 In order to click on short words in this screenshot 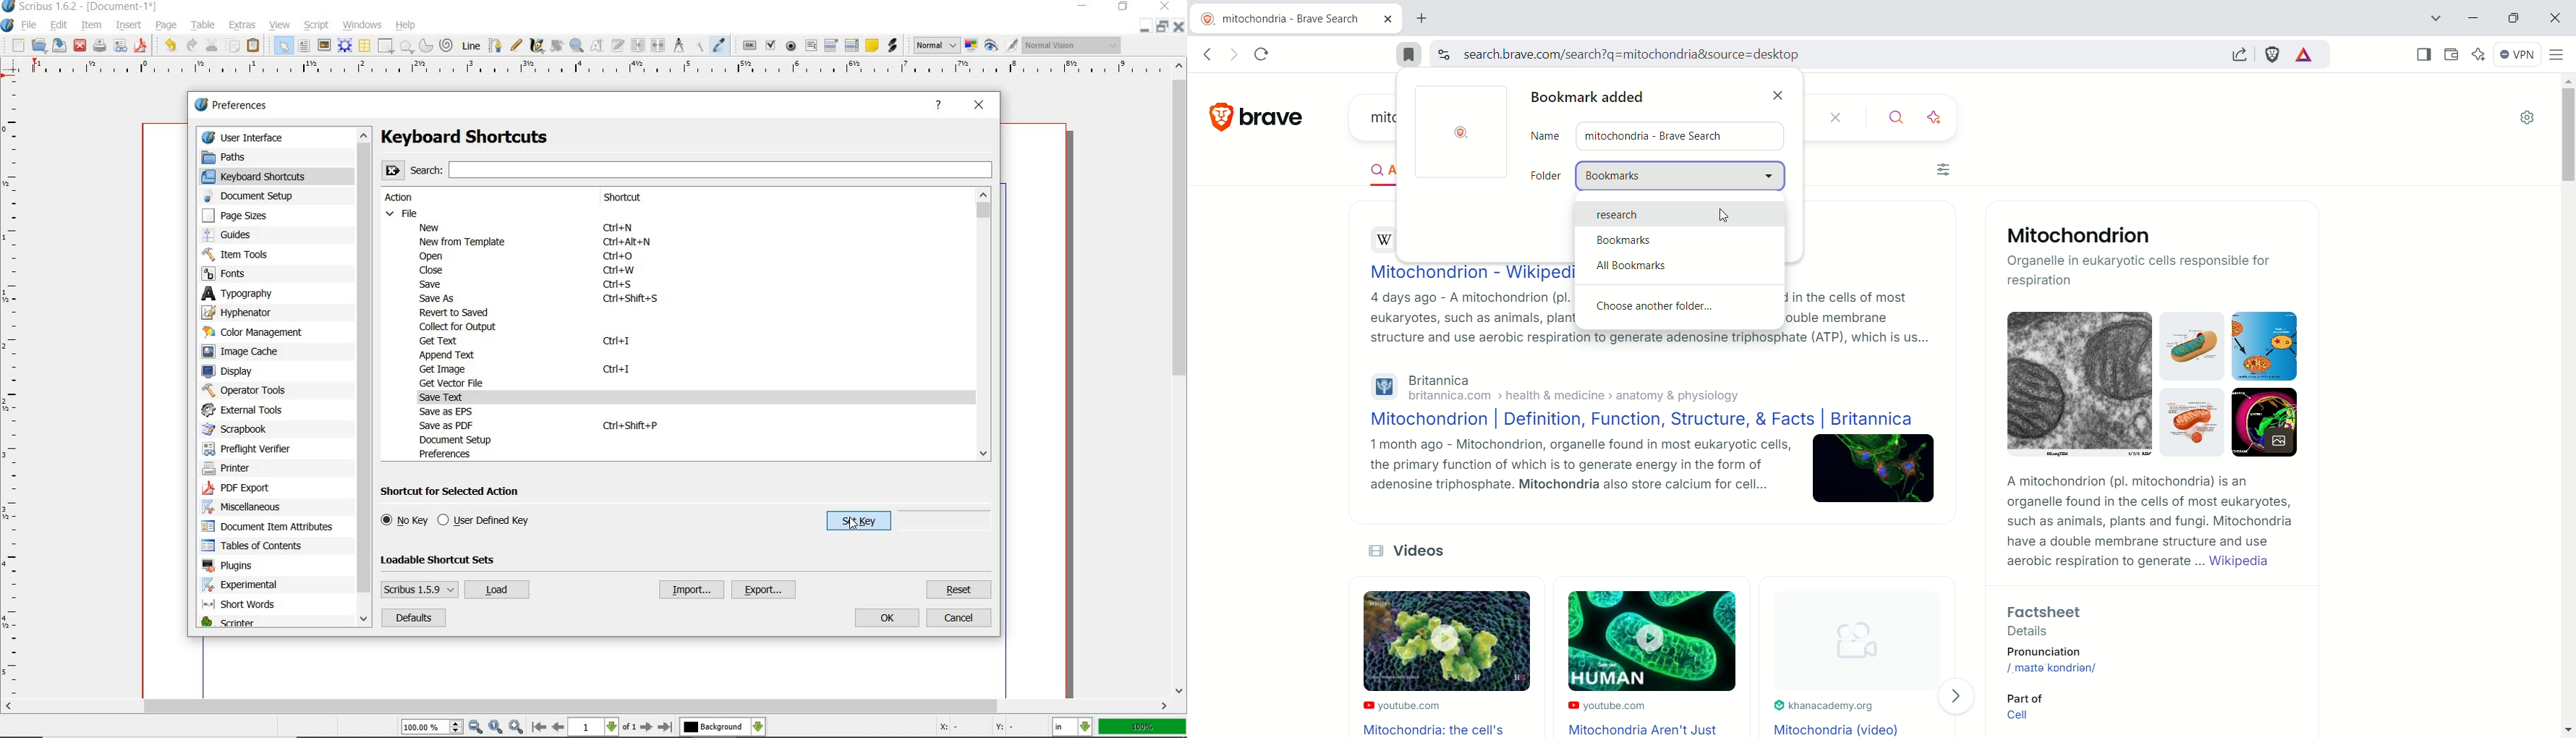, I will do `click(243, 607)`.